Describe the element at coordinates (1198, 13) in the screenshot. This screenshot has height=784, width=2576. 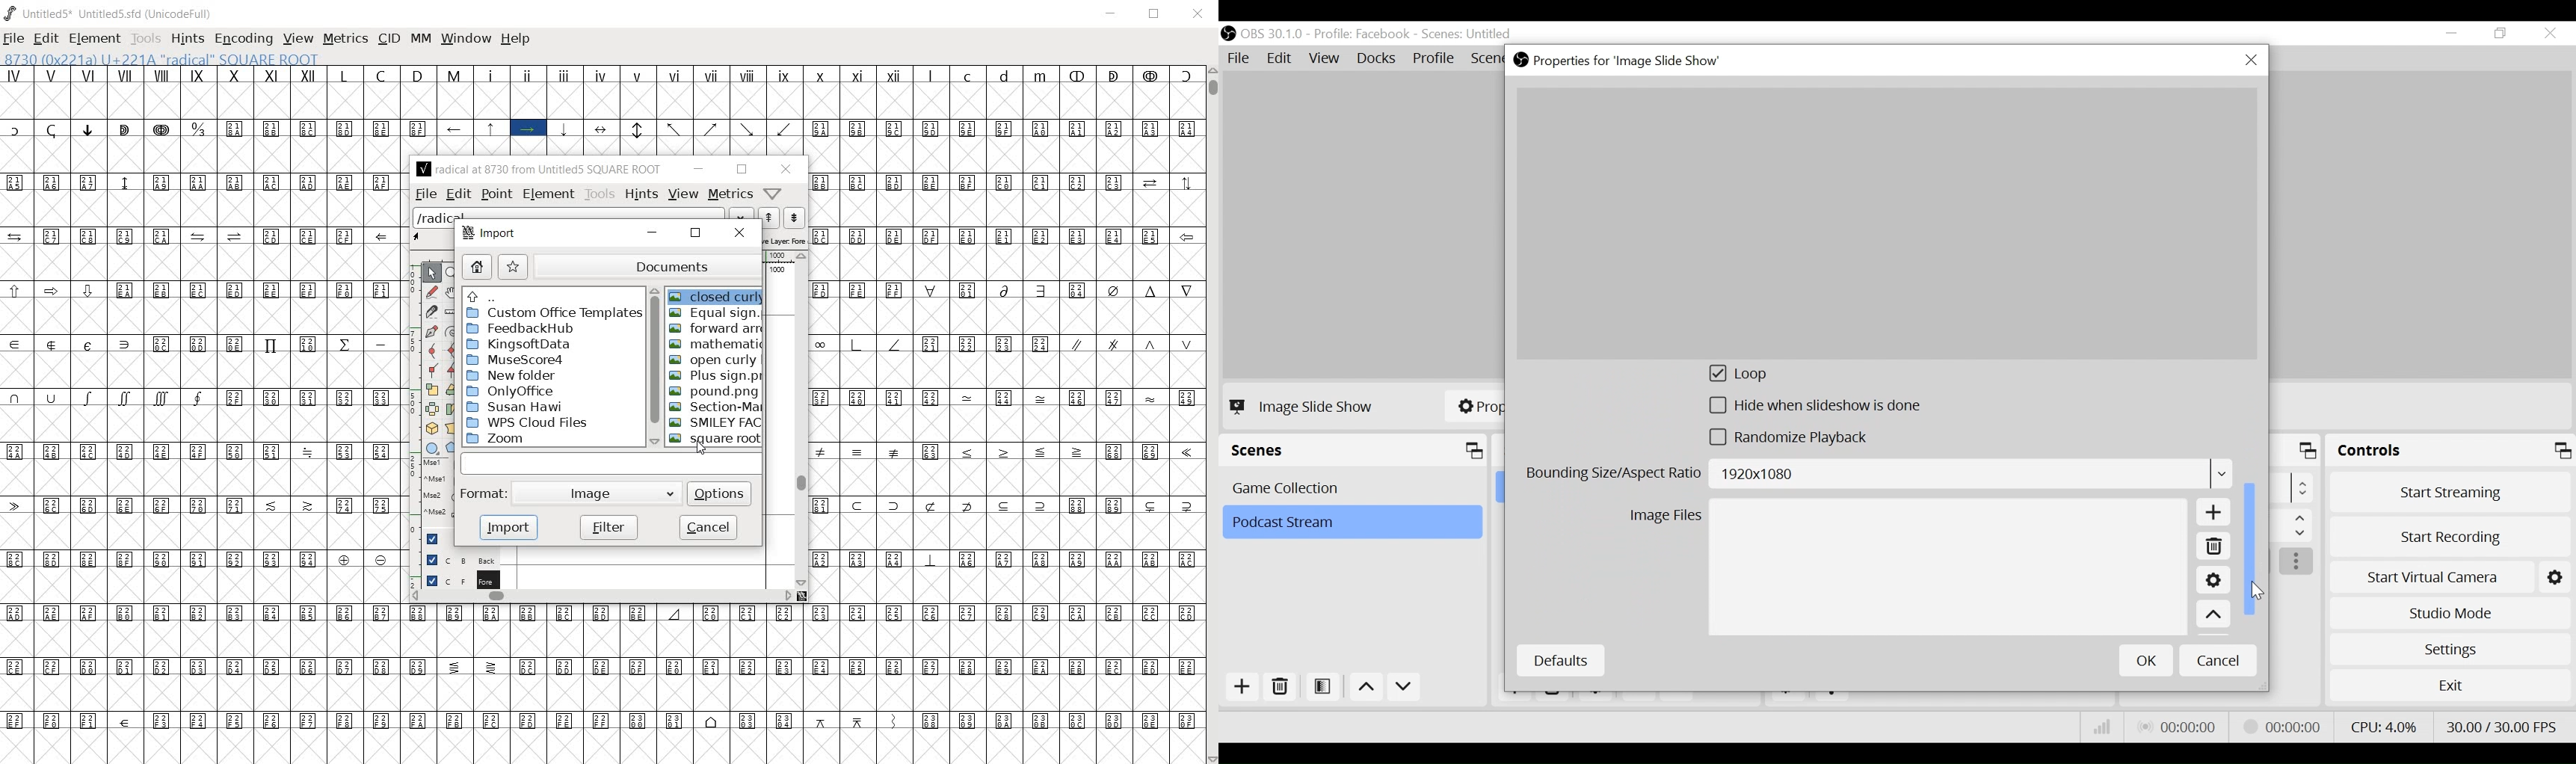
I see `CLOSE` at that location.